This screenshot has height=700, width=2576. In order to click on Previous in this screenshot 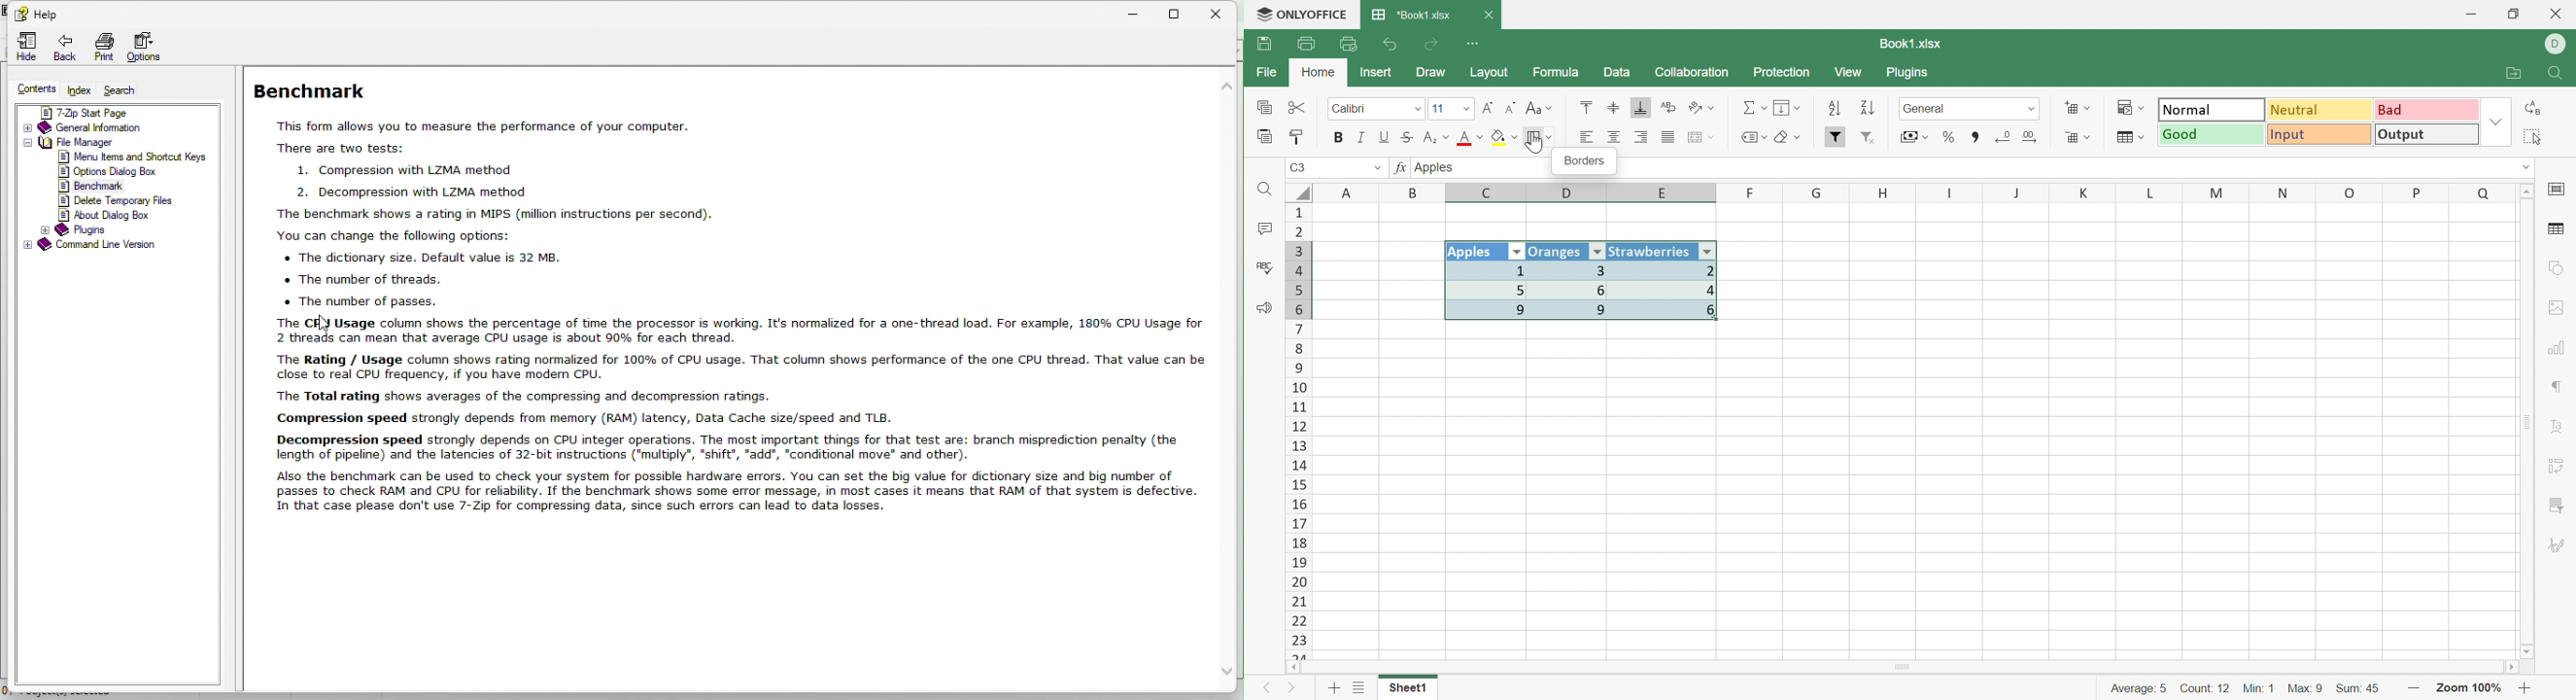, I will do `click(1265, 691)`.